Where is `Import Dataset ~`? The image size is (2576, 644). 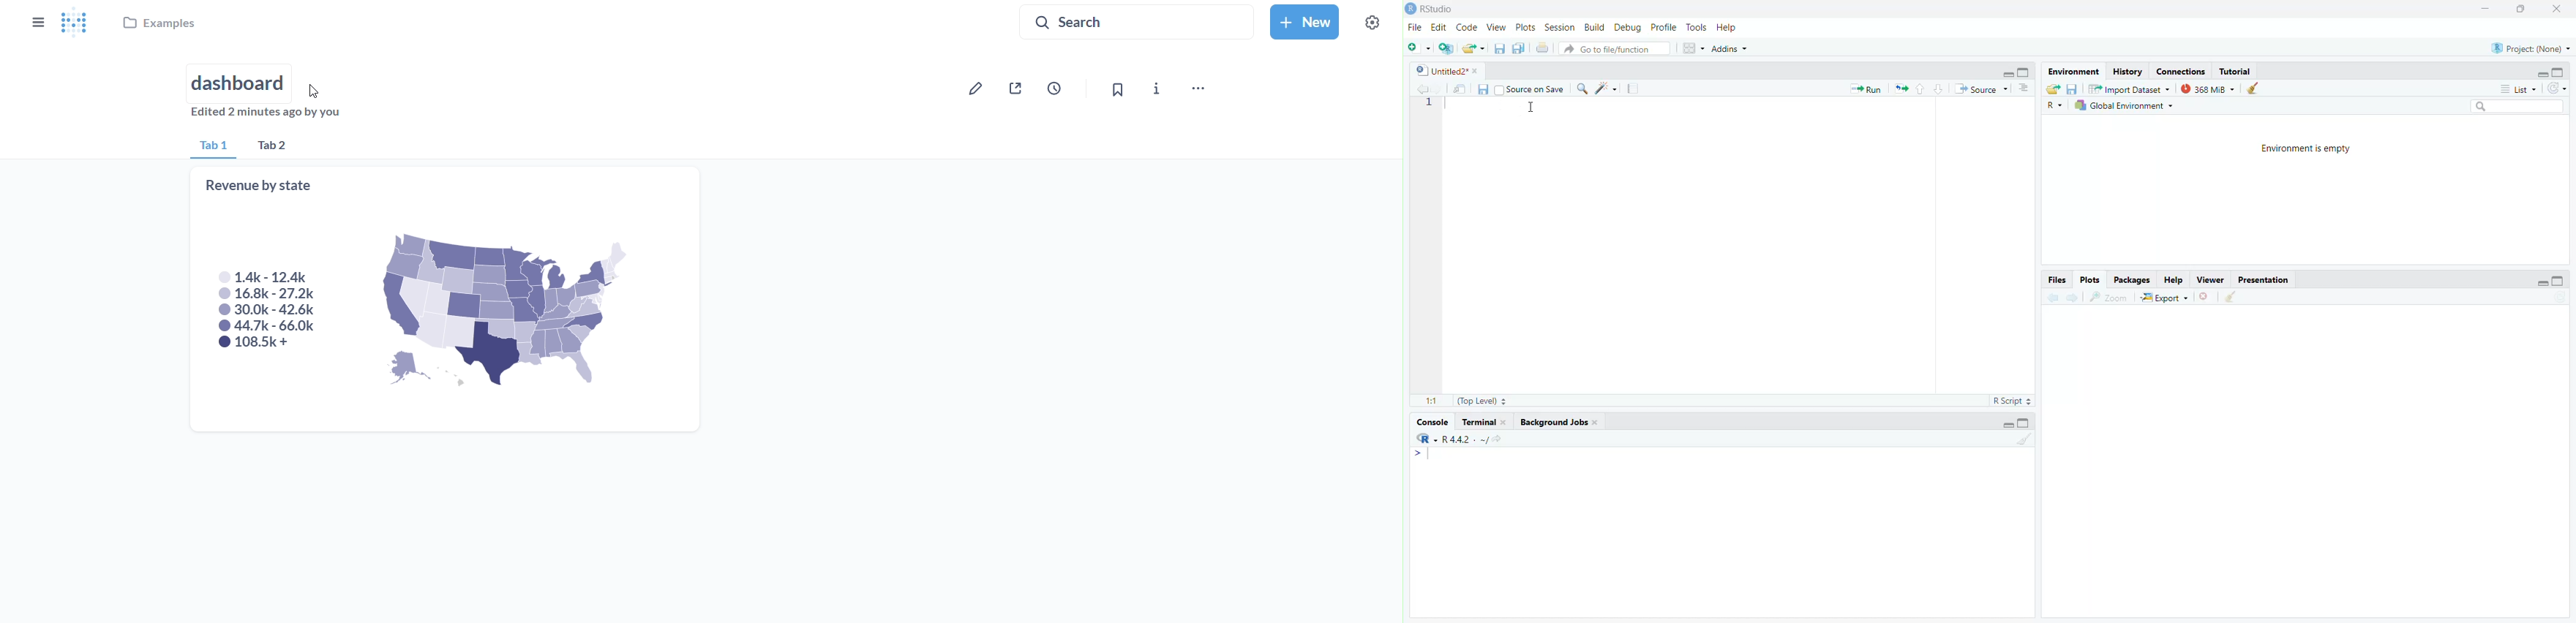 Import Dataset ~ is located at coordinates (2130, 91).